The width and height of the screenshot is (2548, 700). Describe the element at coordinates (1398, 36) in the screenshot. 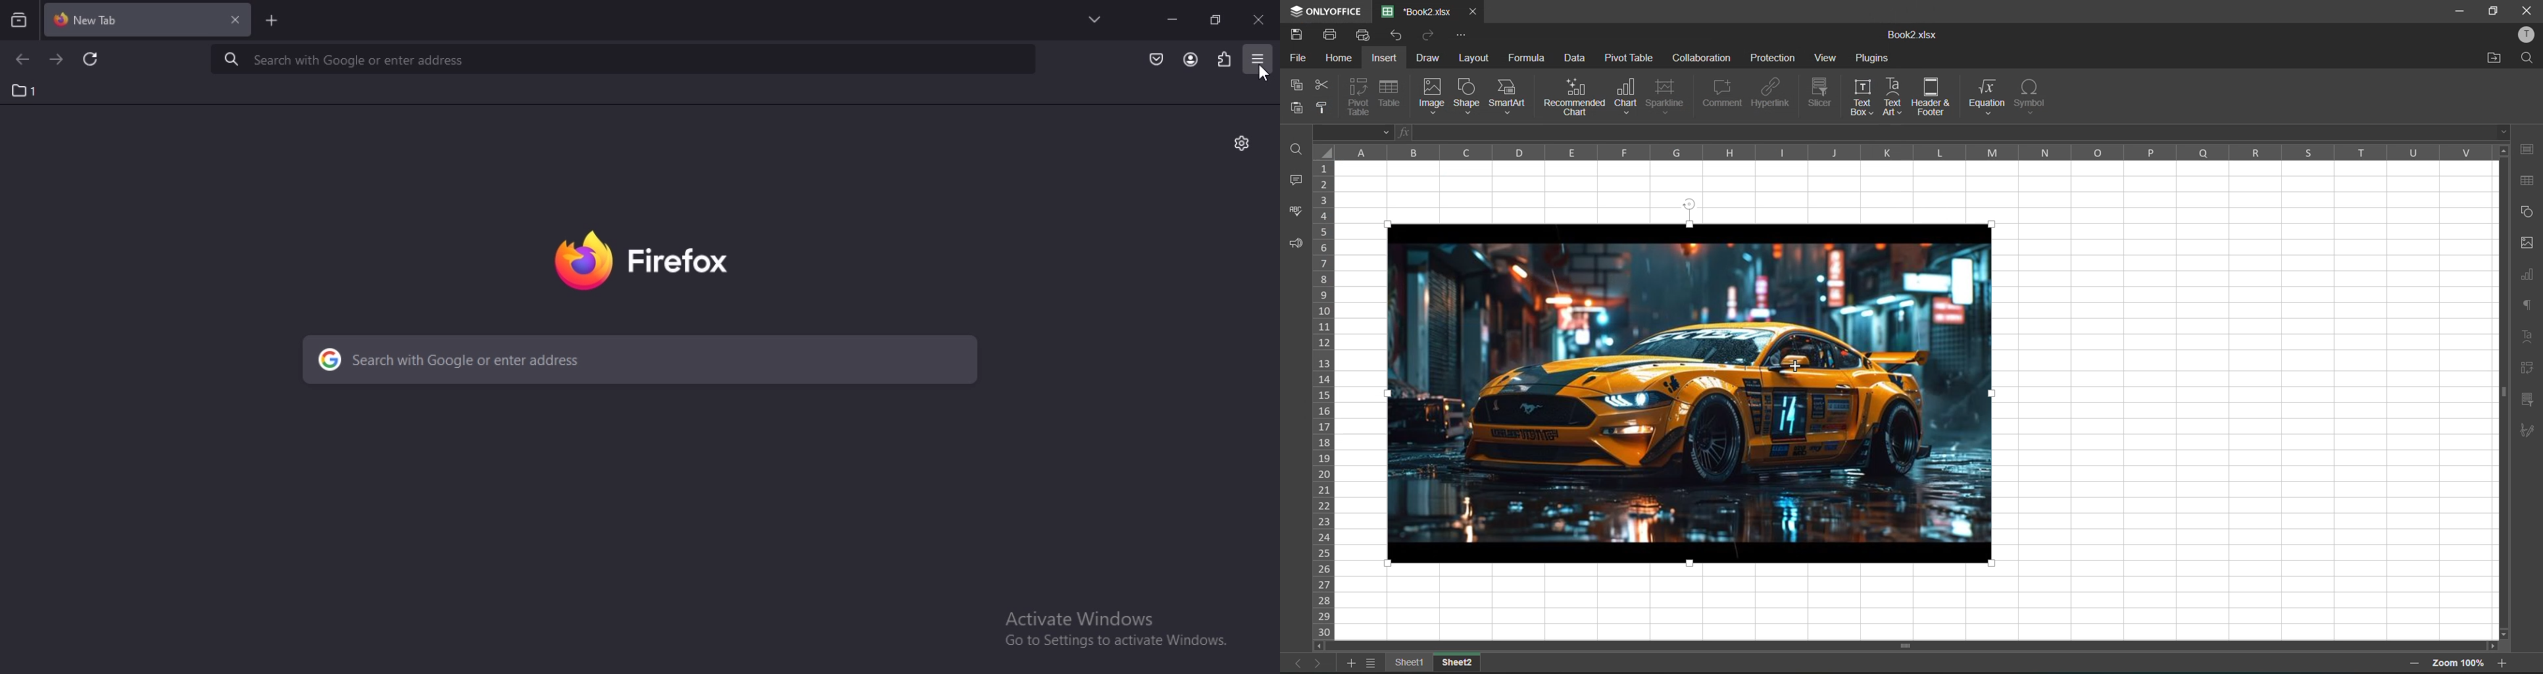

I see `undo` at that location.